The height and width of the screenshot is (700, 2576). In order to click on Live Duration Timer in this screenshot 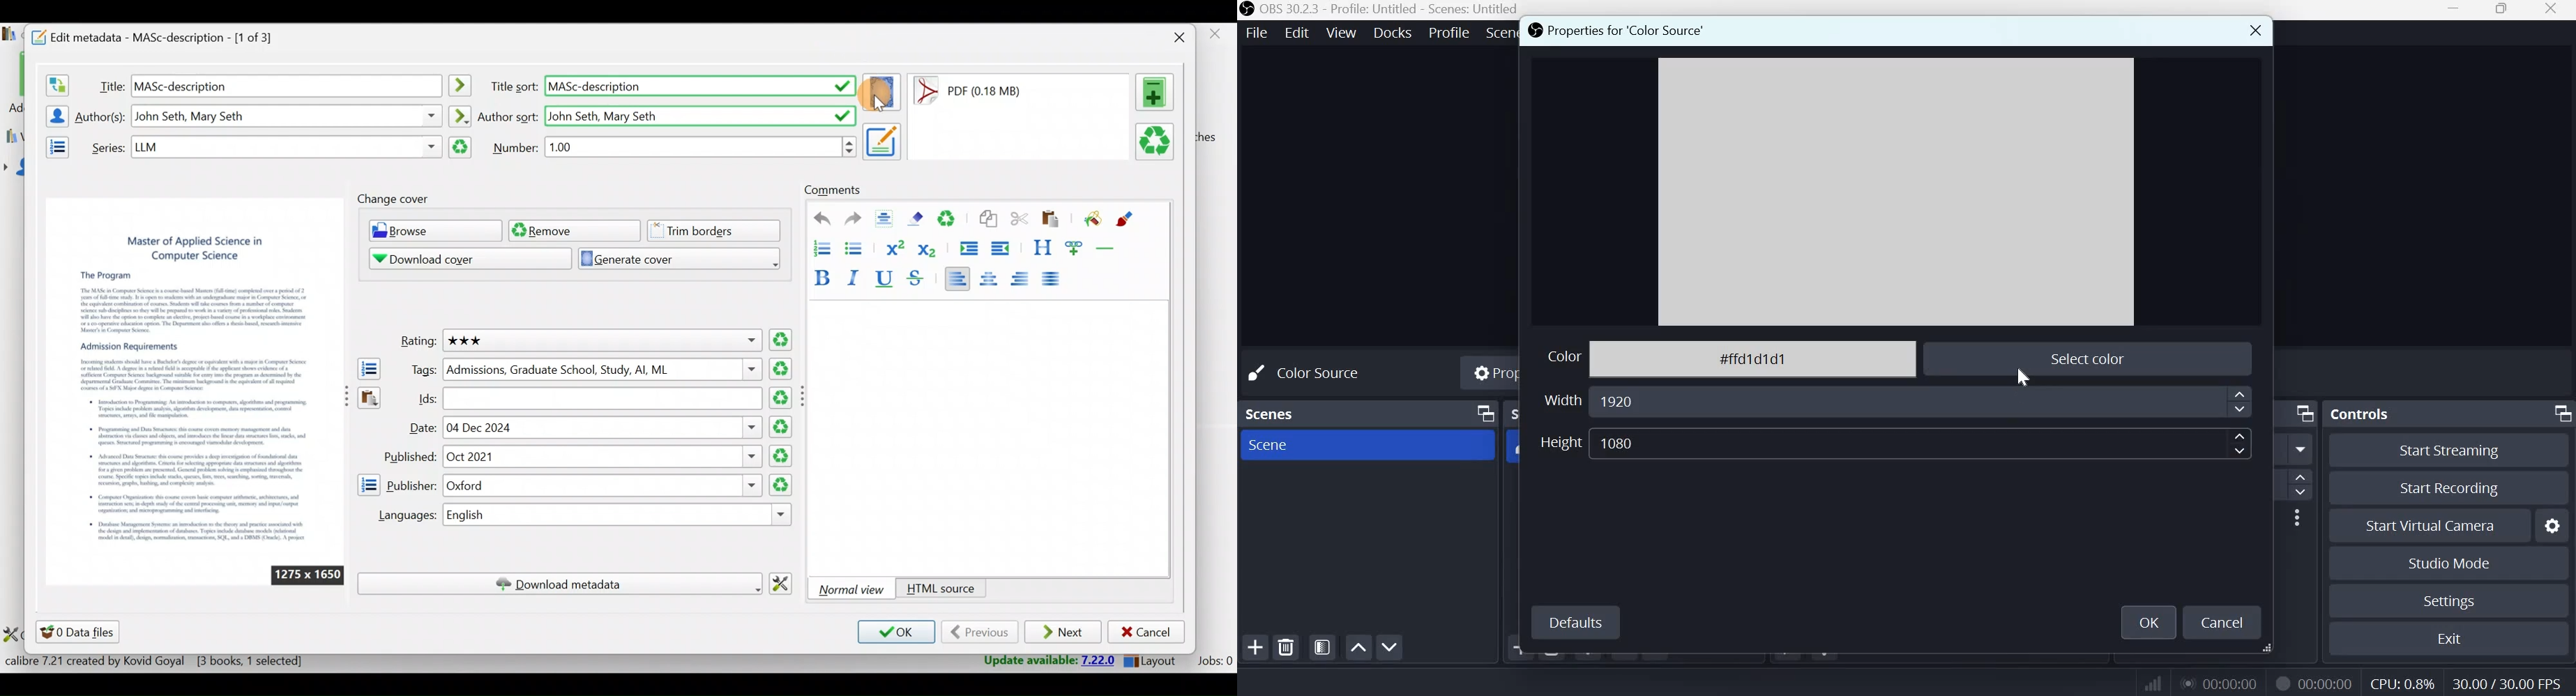, I will do `click(2282, 682)`.